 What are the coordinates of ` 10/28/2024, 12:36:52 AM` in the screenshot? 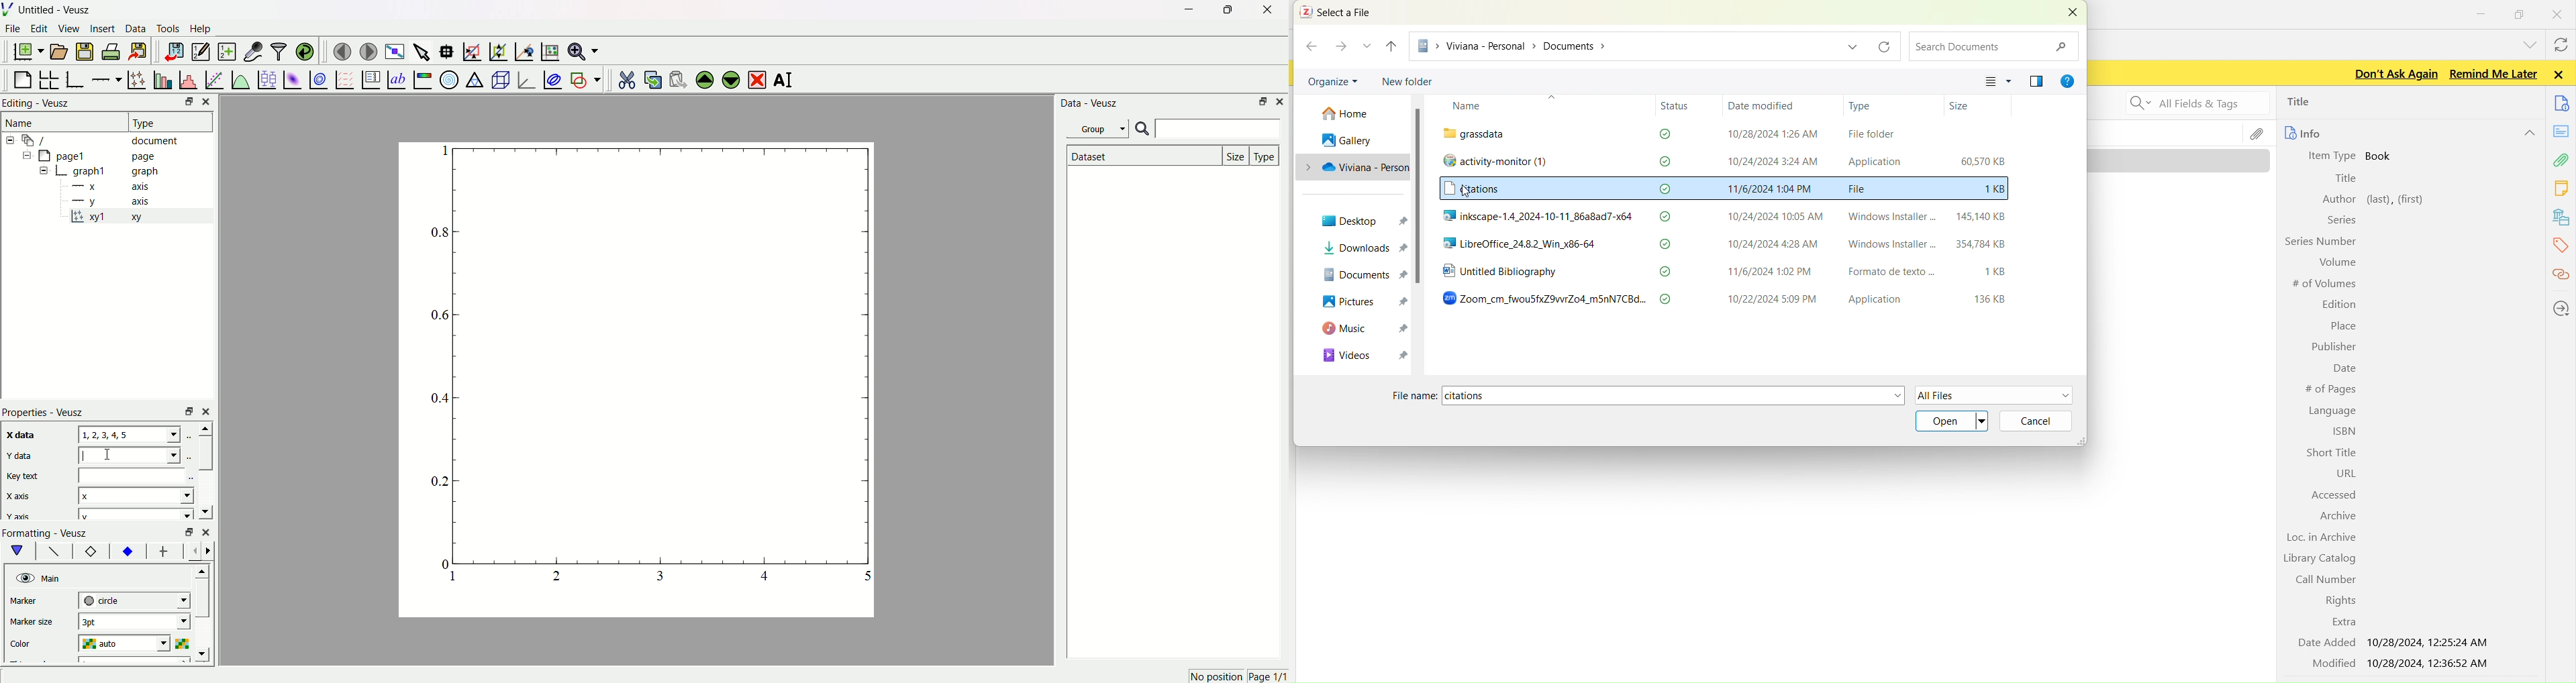 It's located at (2430, 664).